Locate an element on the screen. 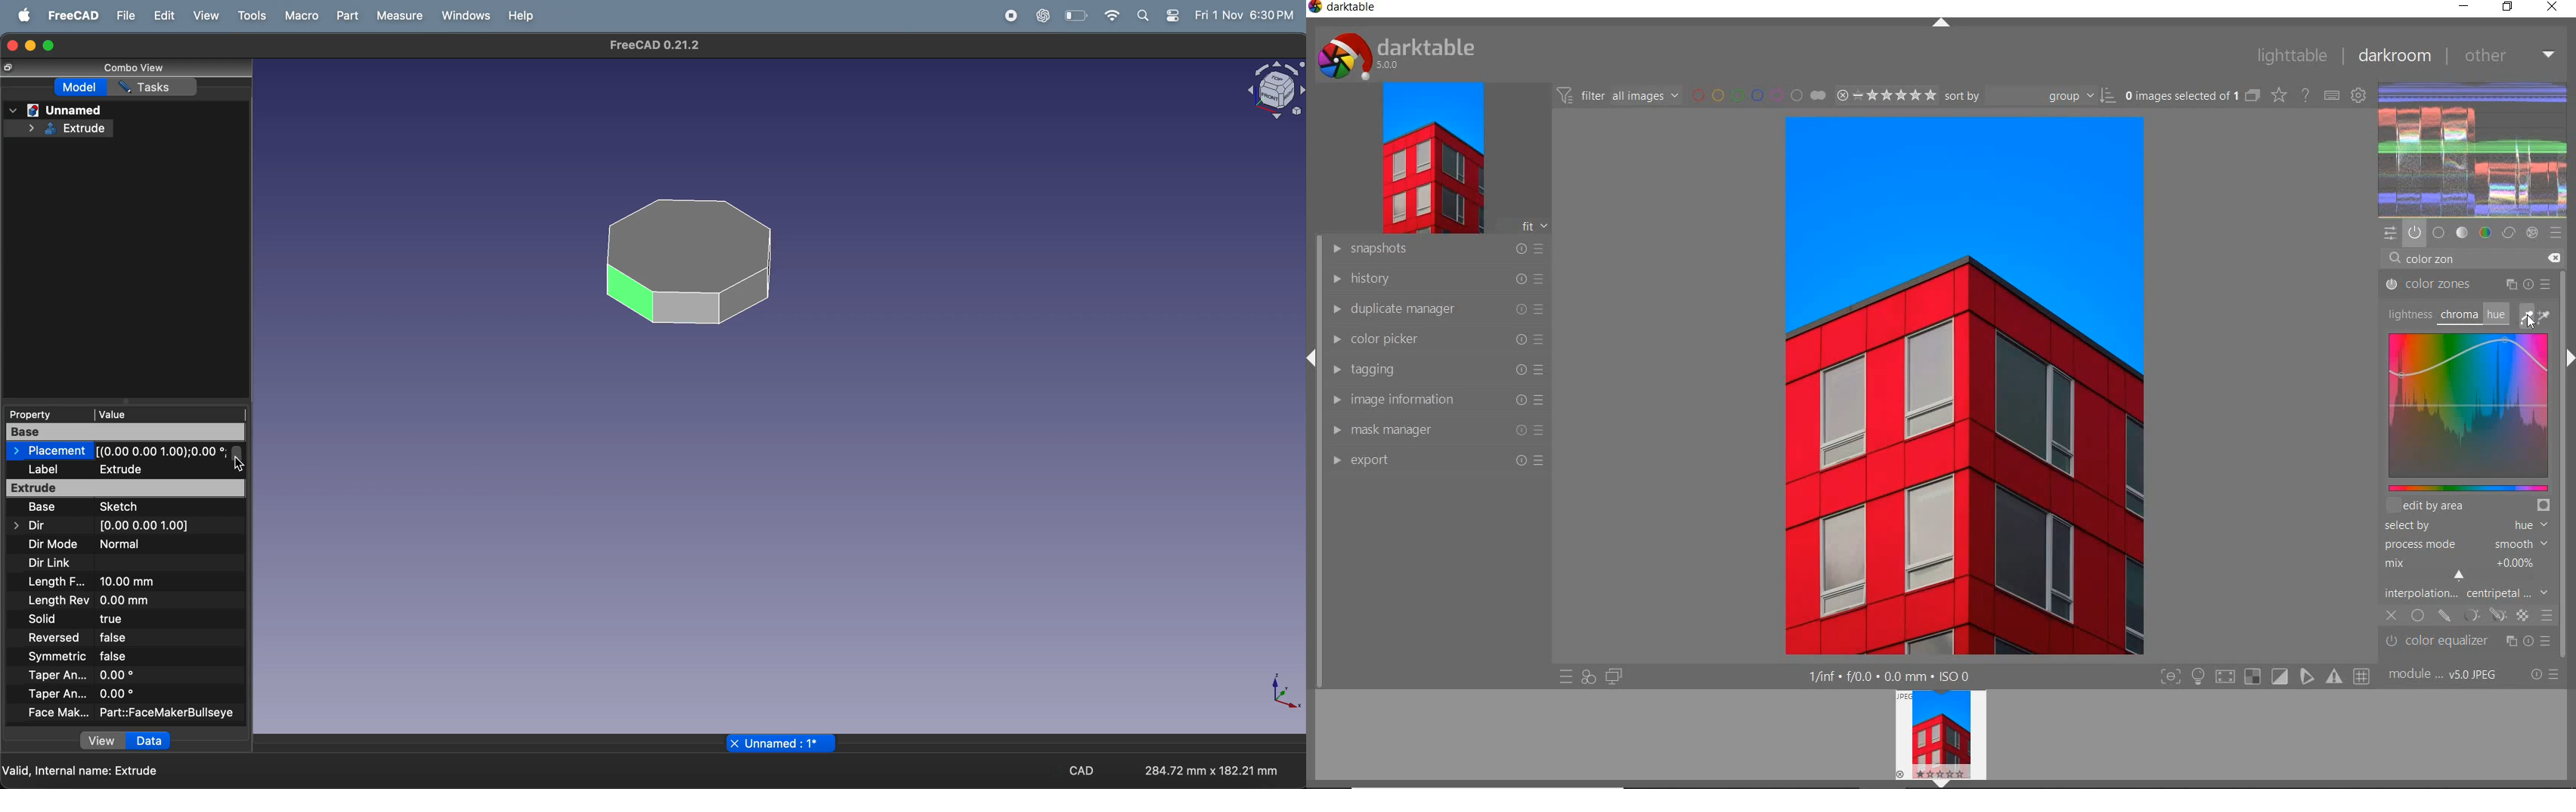  close is located at coordinates (2553, 8).